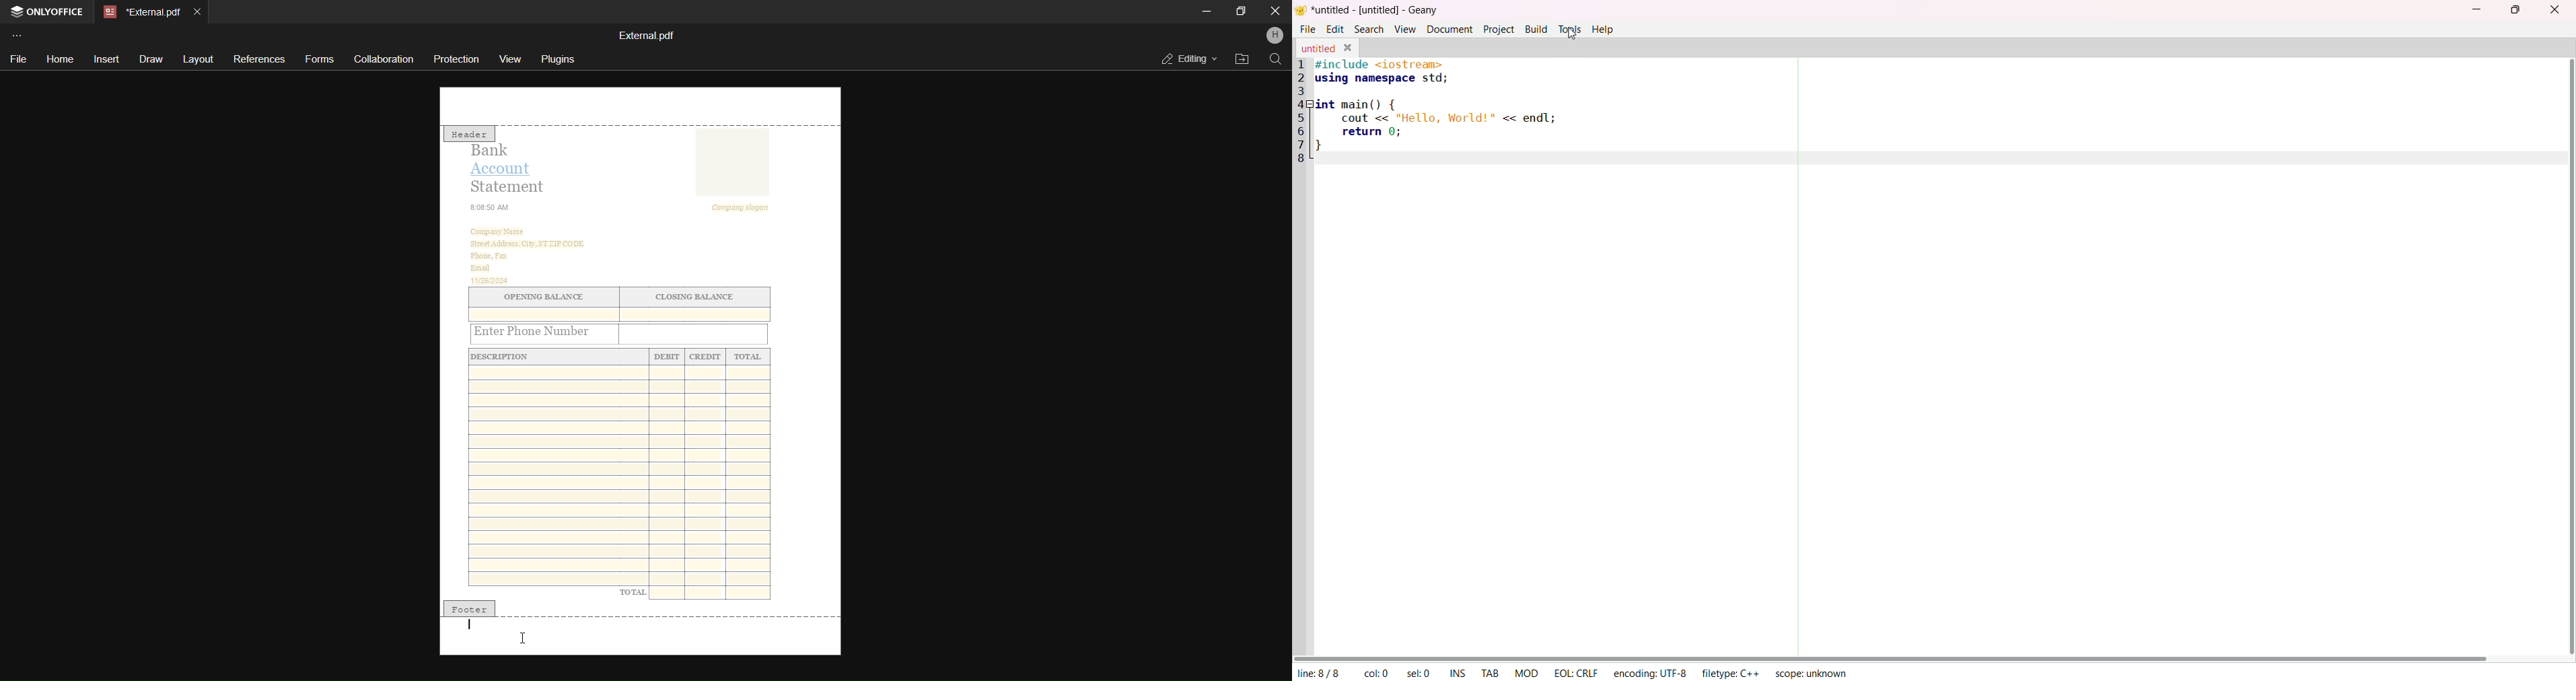  I want to click on filetype C++, so click(1730, 673).